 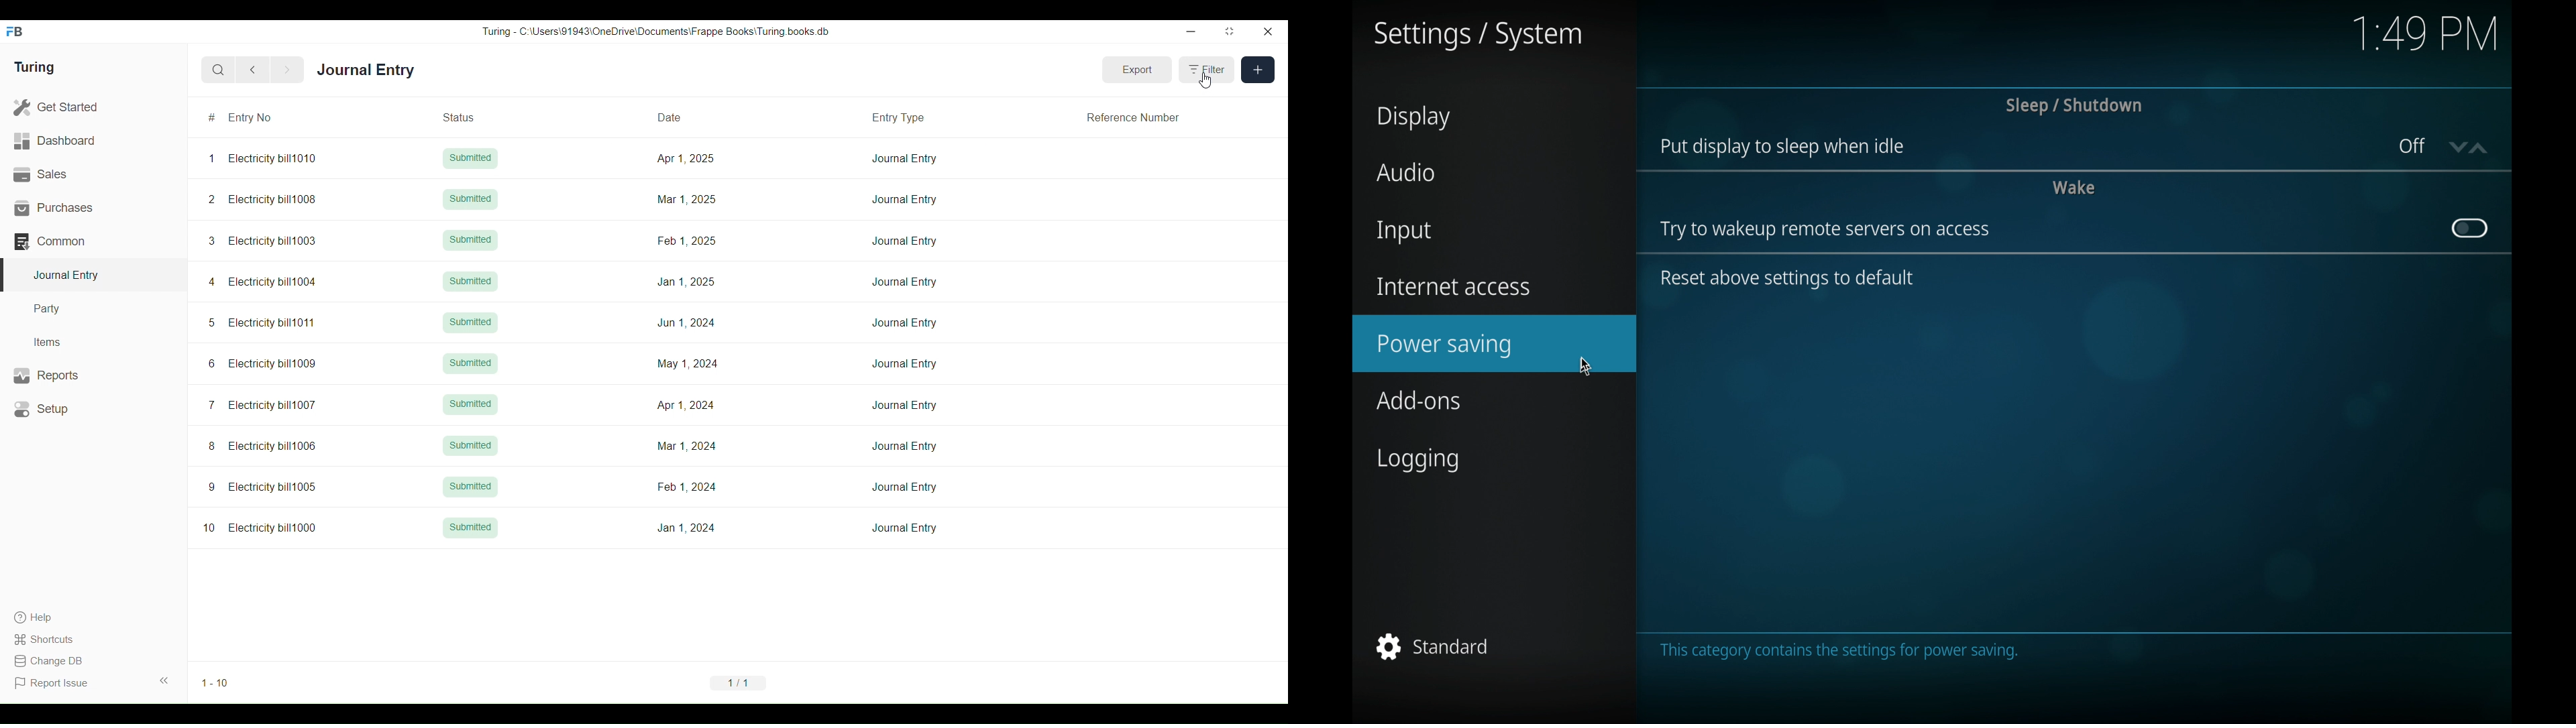 What do you see at coordinates (686, 282) in the screenshot?
I see `Jan 1, 2025` at bounding box center [686, 282].